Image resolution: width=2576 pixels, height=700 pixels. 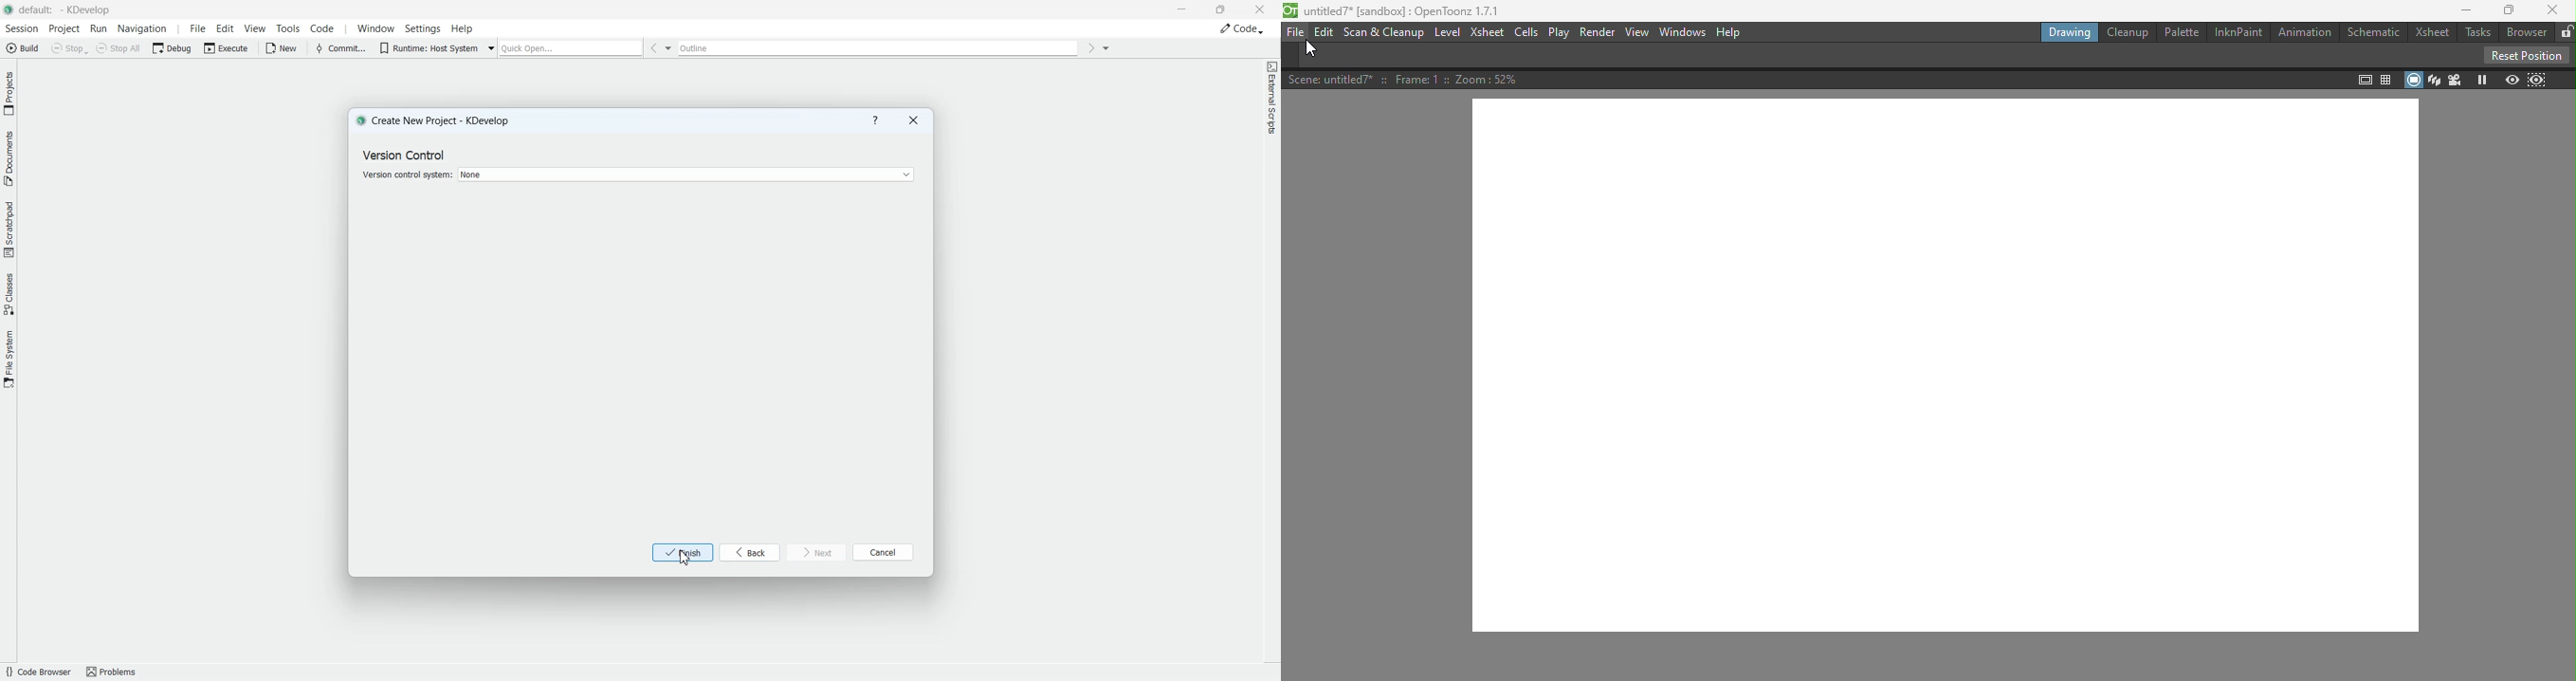 What do you see at coordinates (2388, 78) in the screenshot?
I see `Field guide` at bounding box center [2388, 78].